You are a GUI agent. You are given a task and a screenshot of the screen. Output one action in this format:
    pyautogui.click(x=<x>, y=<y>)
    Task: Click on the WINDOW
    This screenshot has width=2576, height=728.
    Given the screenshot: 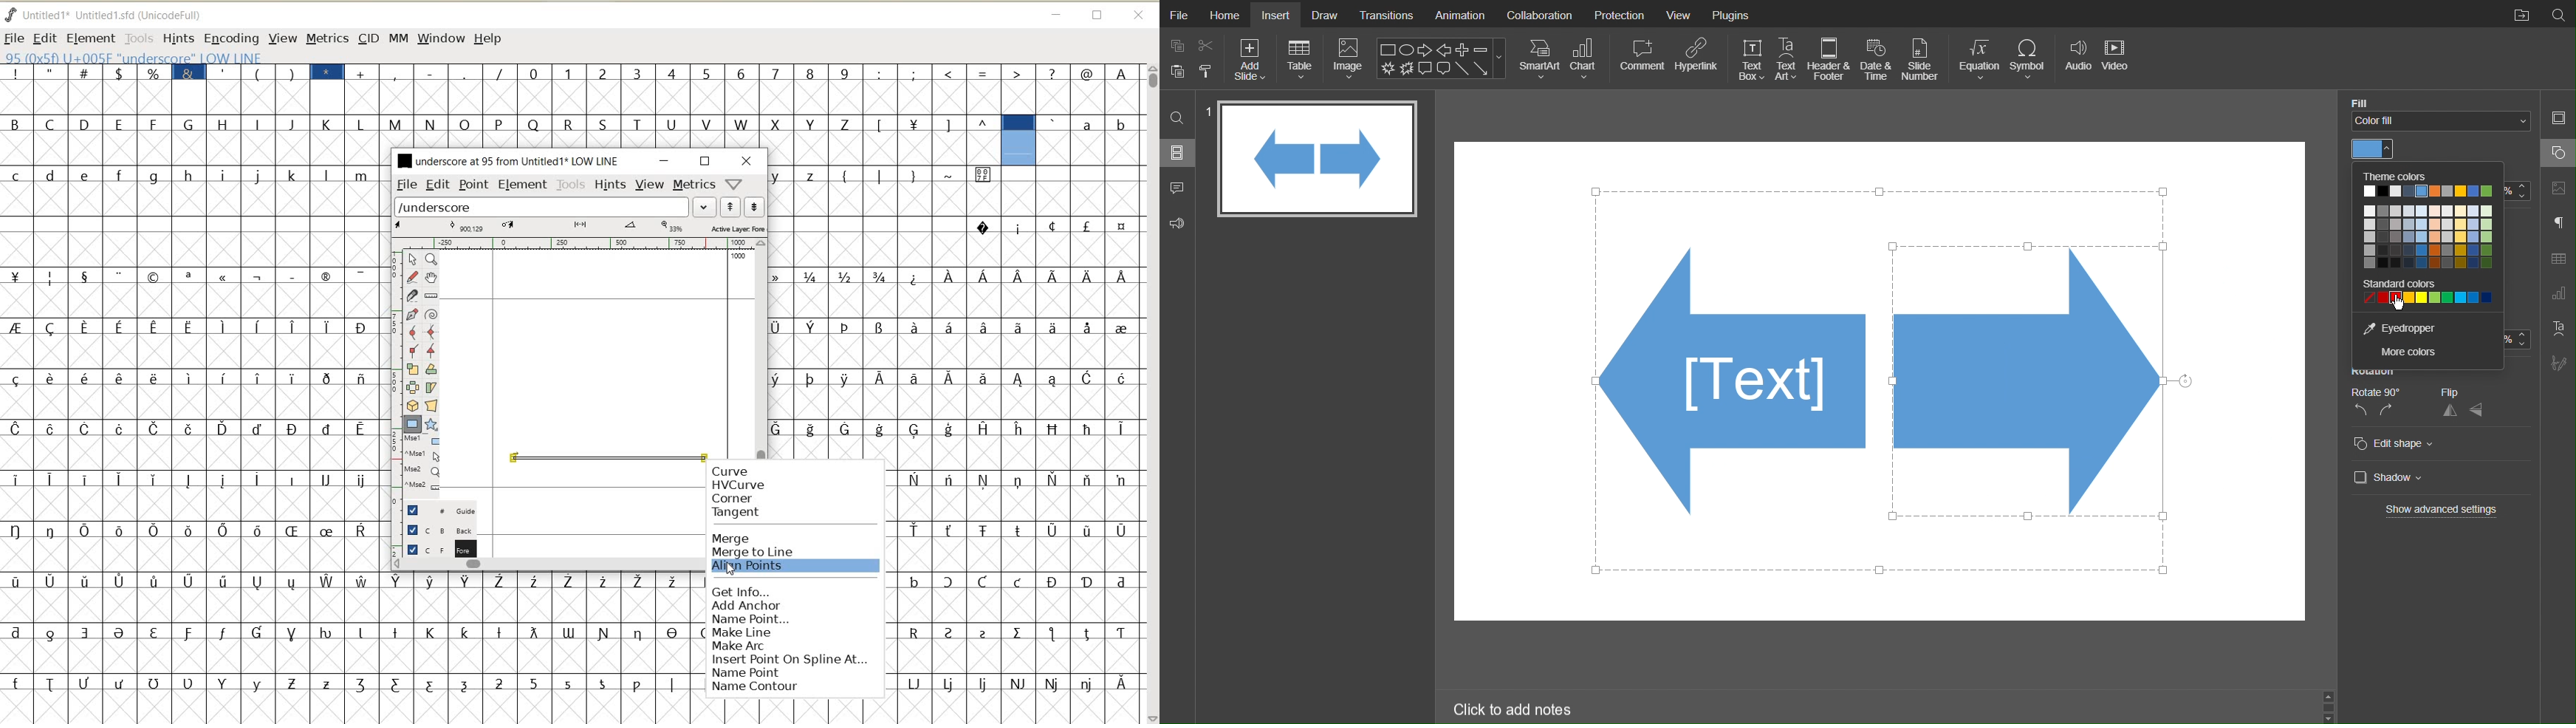 What is the action you would take?
    pyautogui.click(x=442, y=40)
    